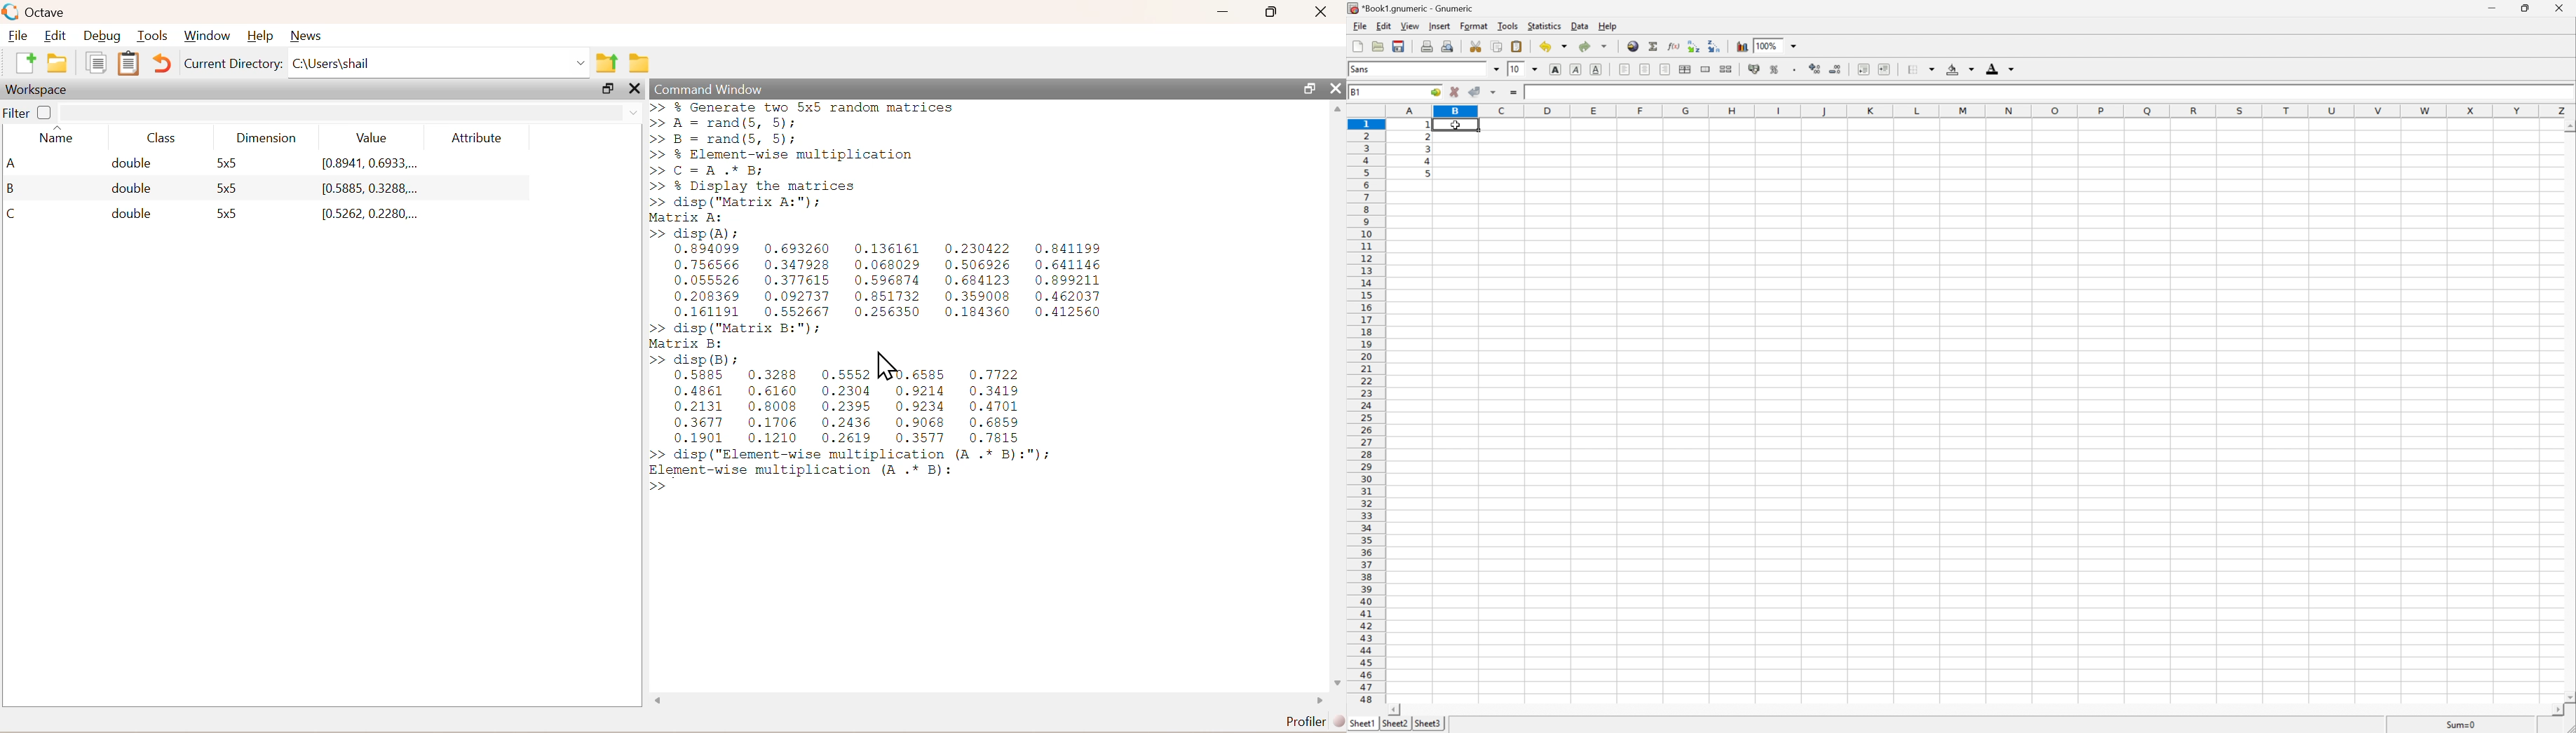 Image resolution: width=2576 pixels, height=756 pixels. Describe the element at coordinates (2001, 69) in the screenshot. I see `Foreground` at that location.